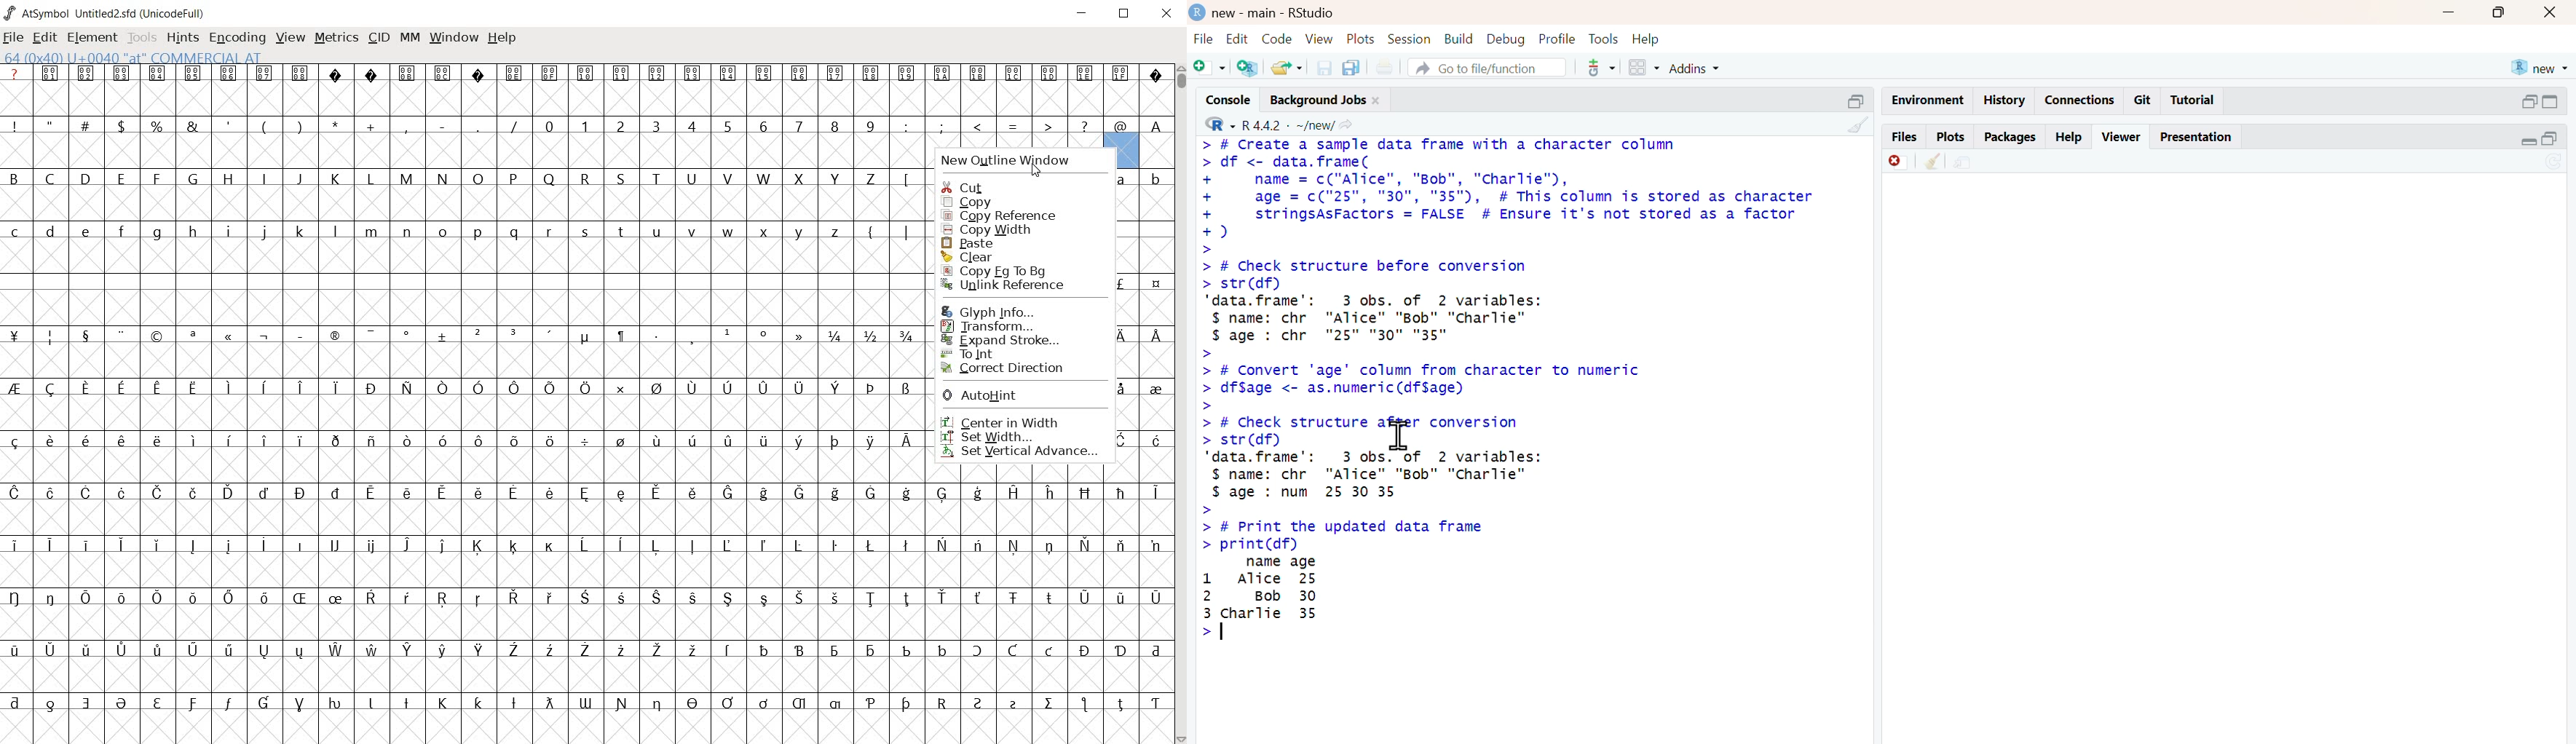 The image size is (2576, 756). I want to click on HELP, so click(502, 39).